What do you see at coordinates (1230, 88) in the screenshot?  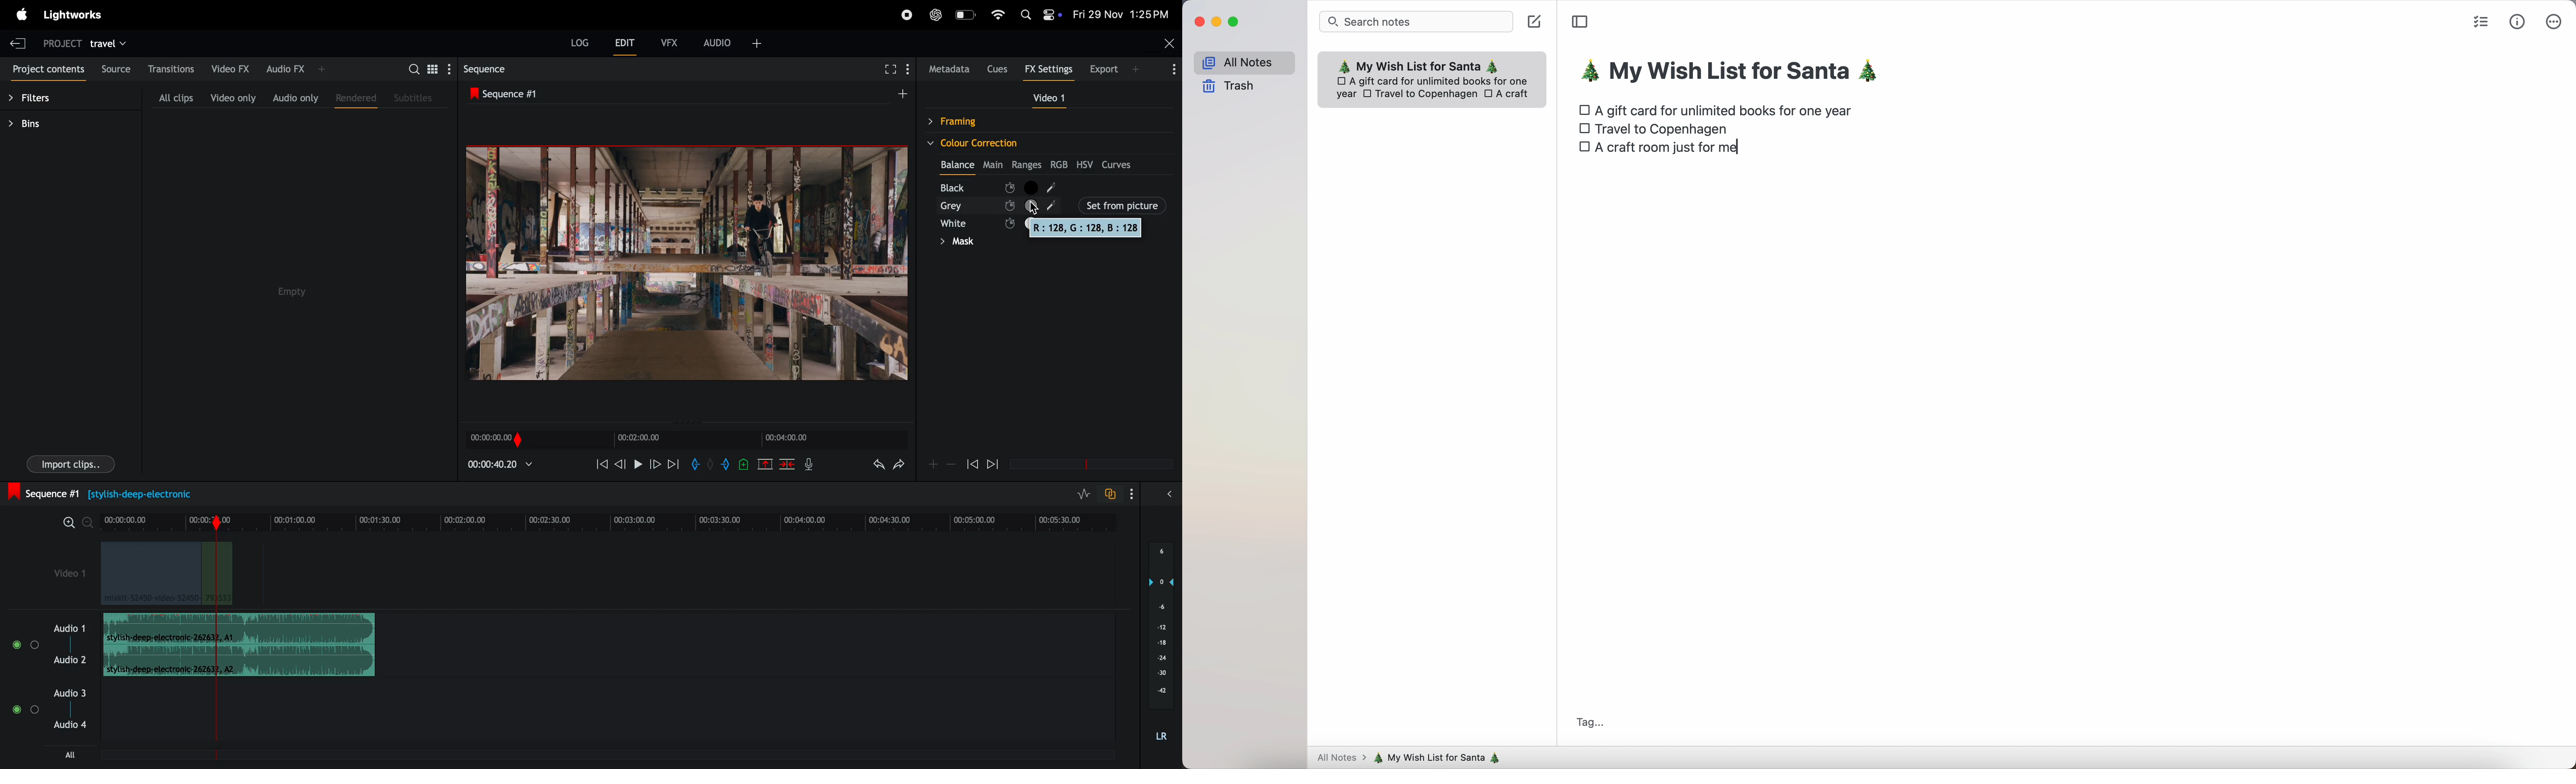 I see `trash` at bounding box center [1230, 88].